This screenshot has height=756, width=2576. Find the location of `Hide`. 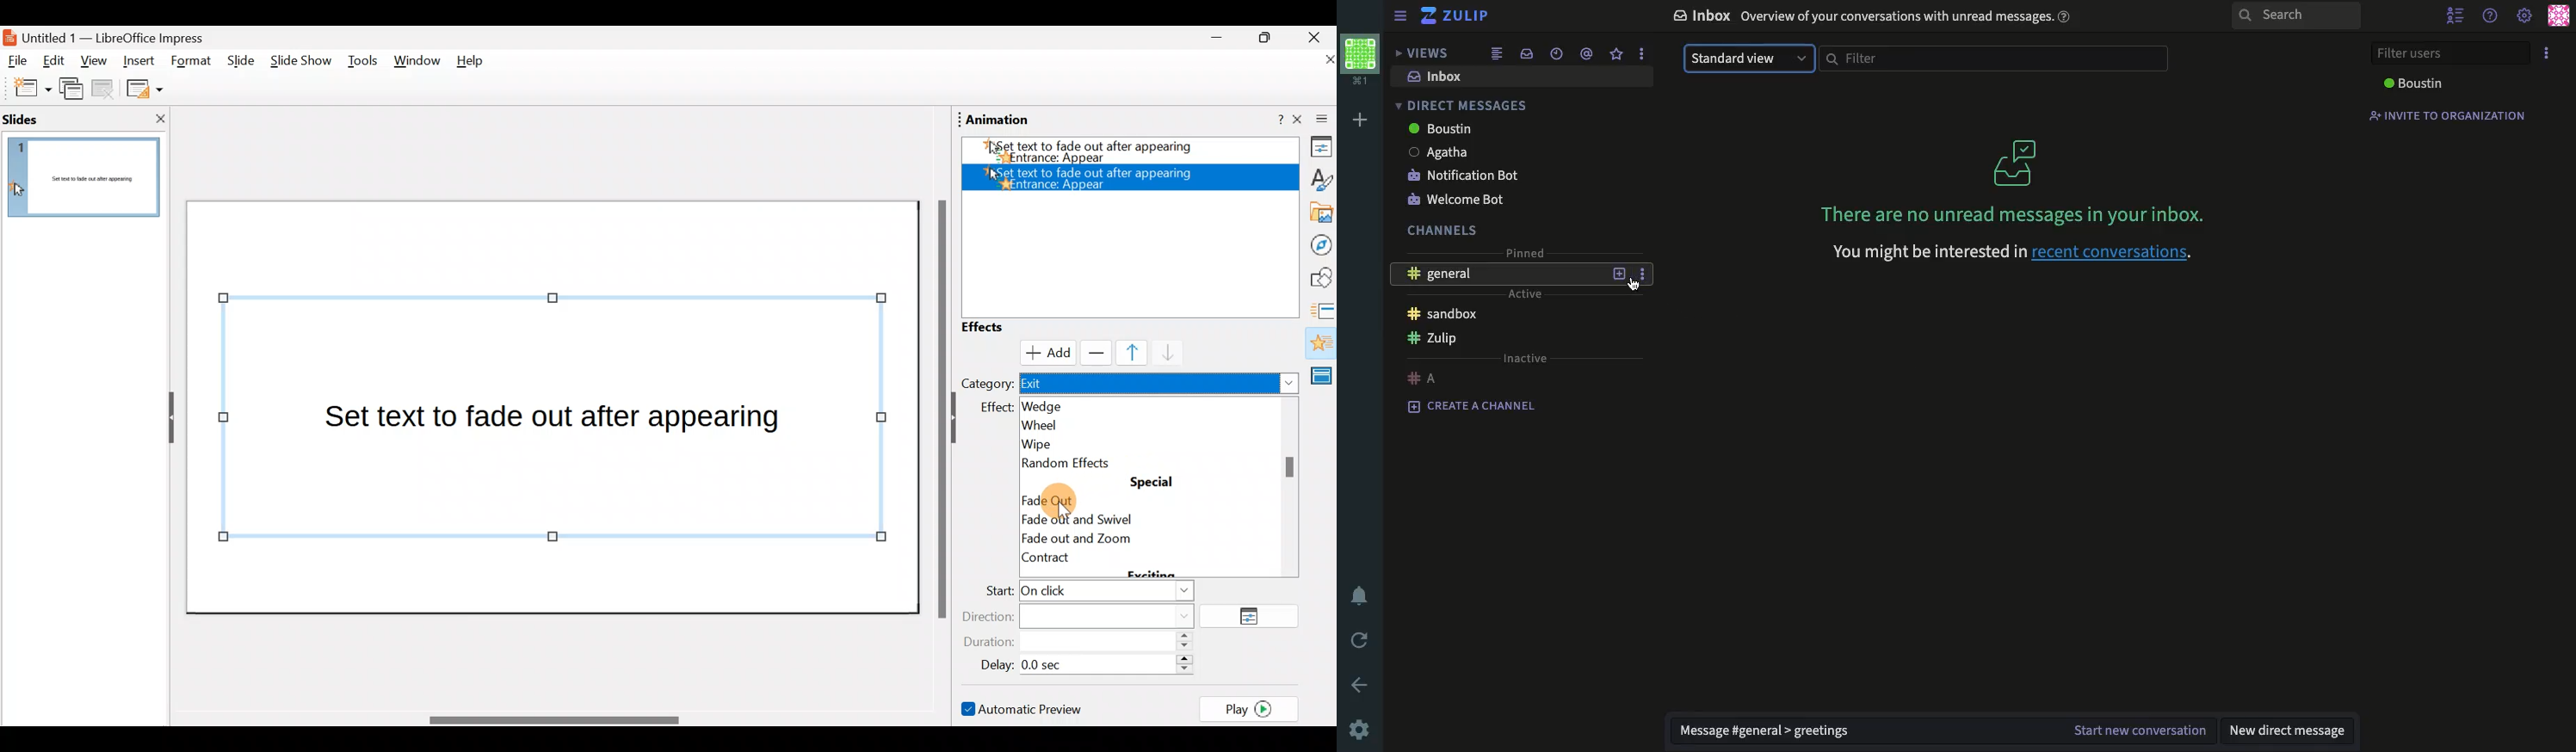

Hide is located at coordinates (166, 418).